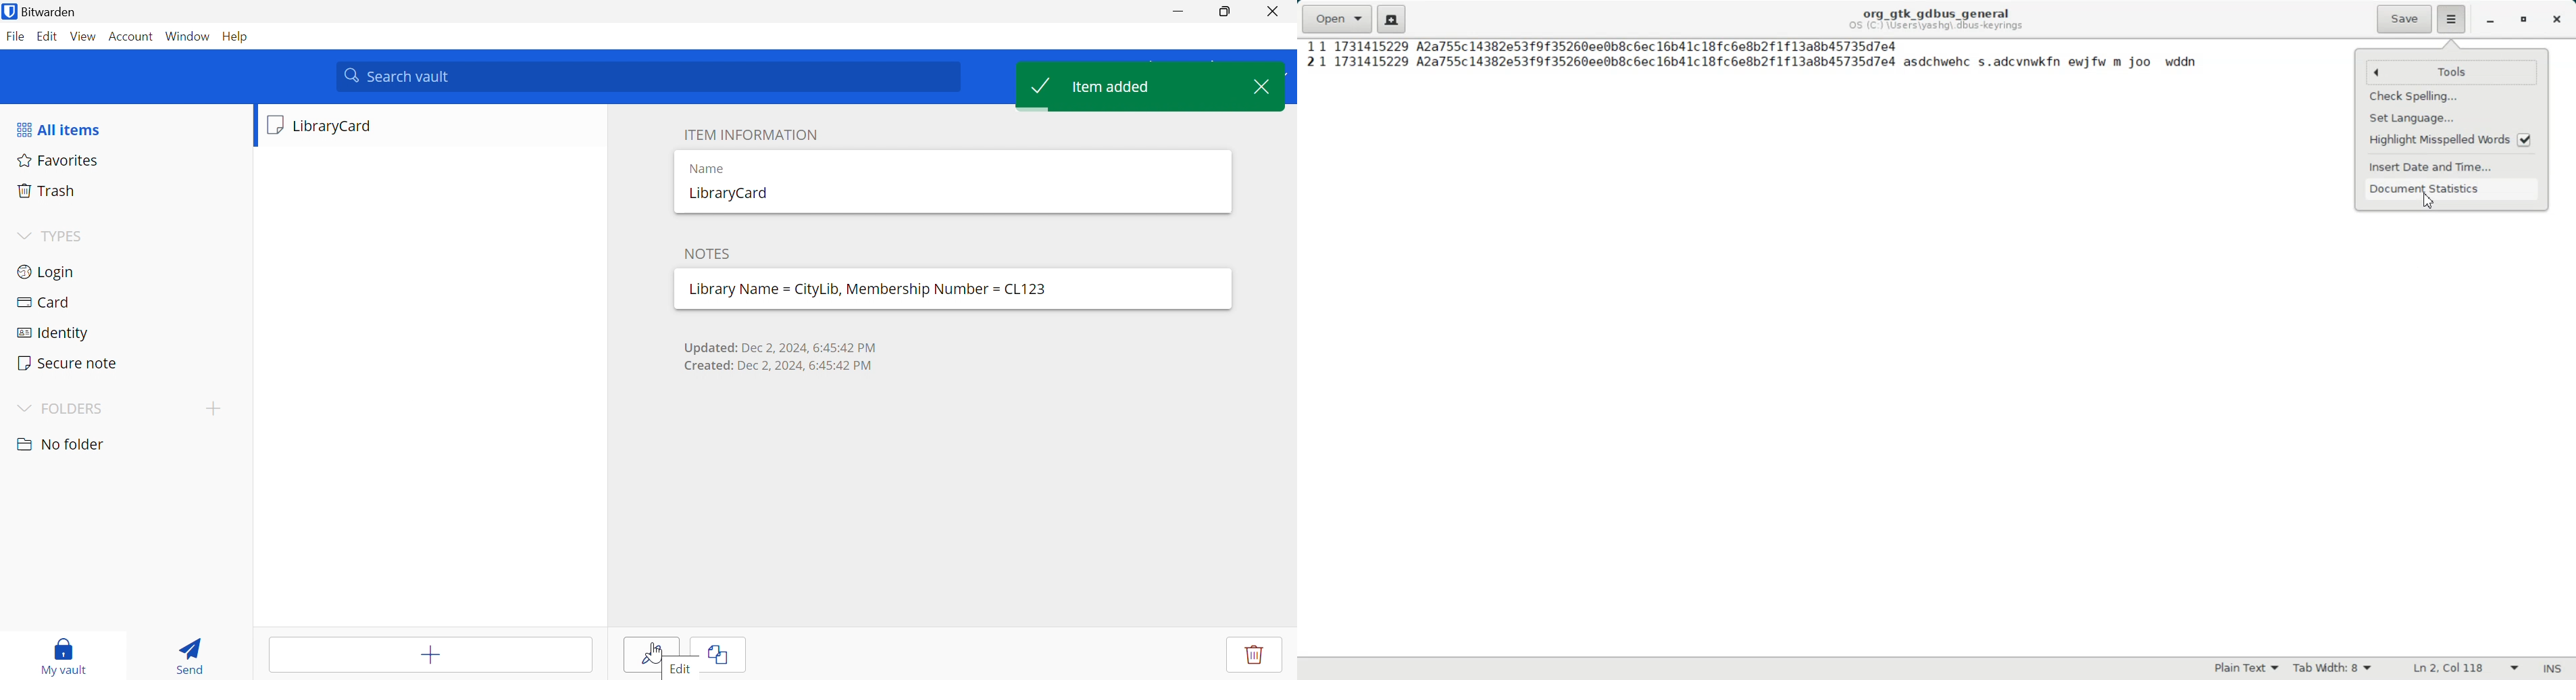  Describe the element at coordinates (2453, 117) in the screenshot. I see `Set Language` at that location.